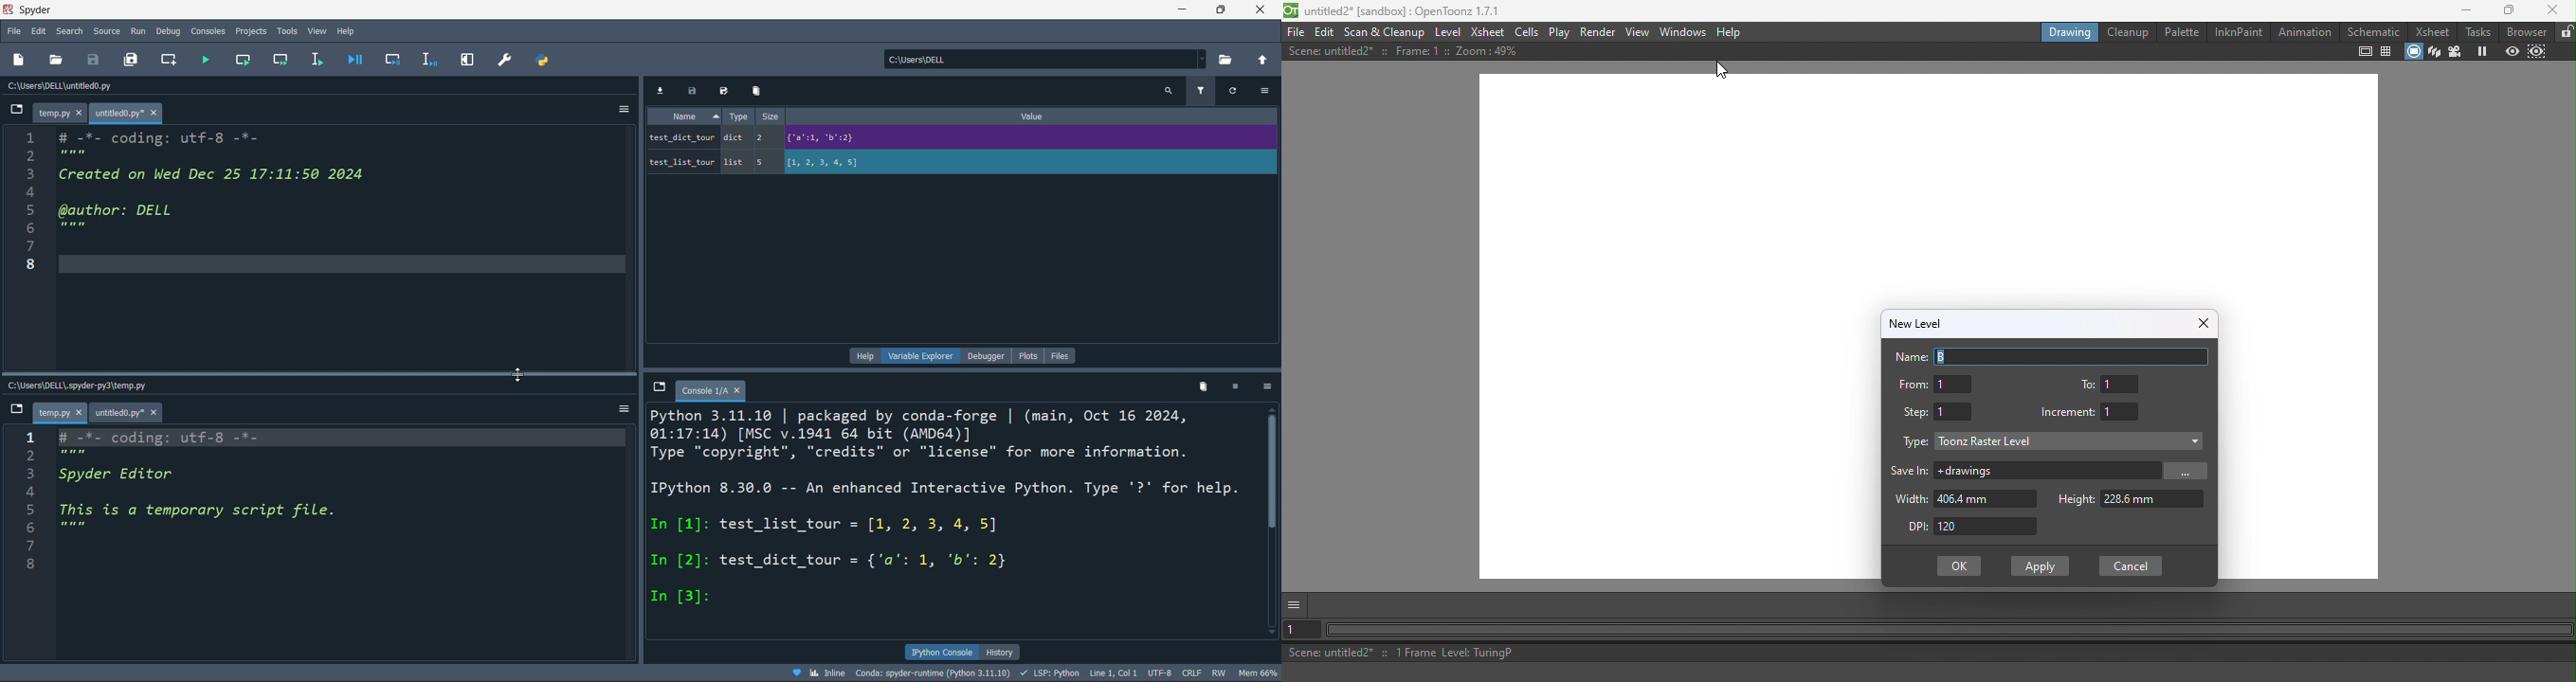  I want to click on open directory, so click(1266, 60).